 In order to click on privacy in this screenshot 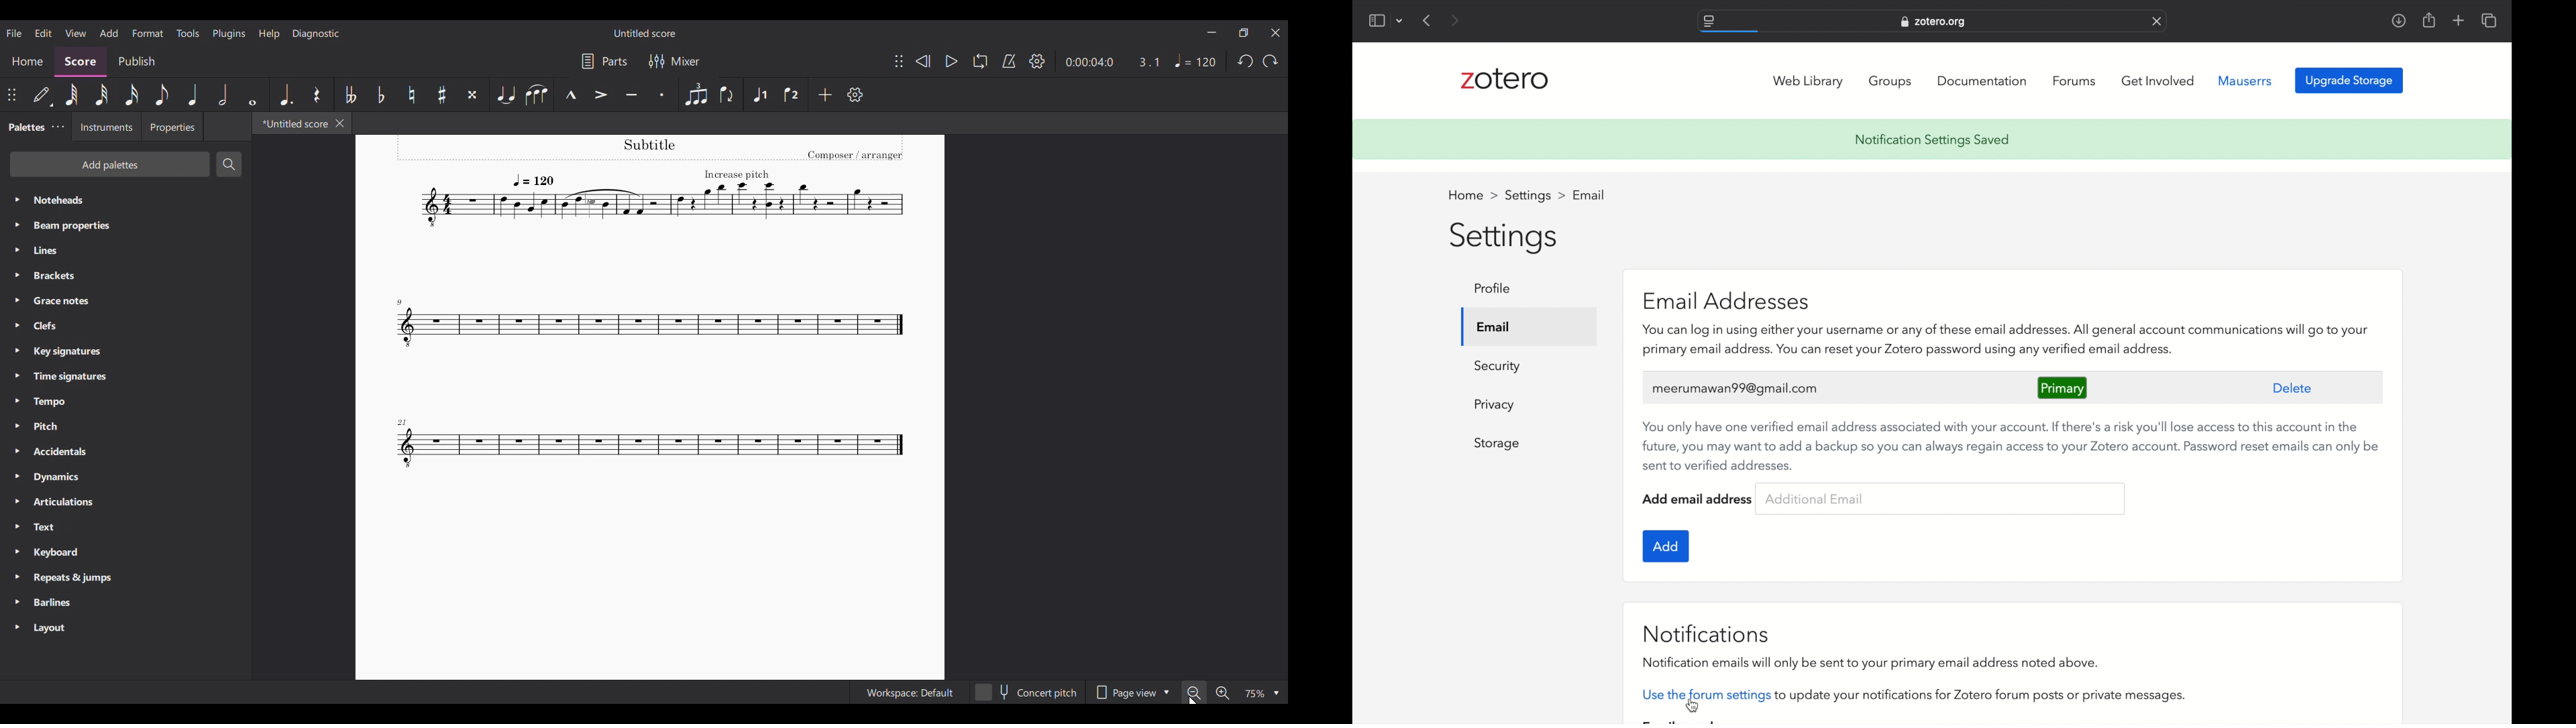, I will do `click(1494, 404)`.